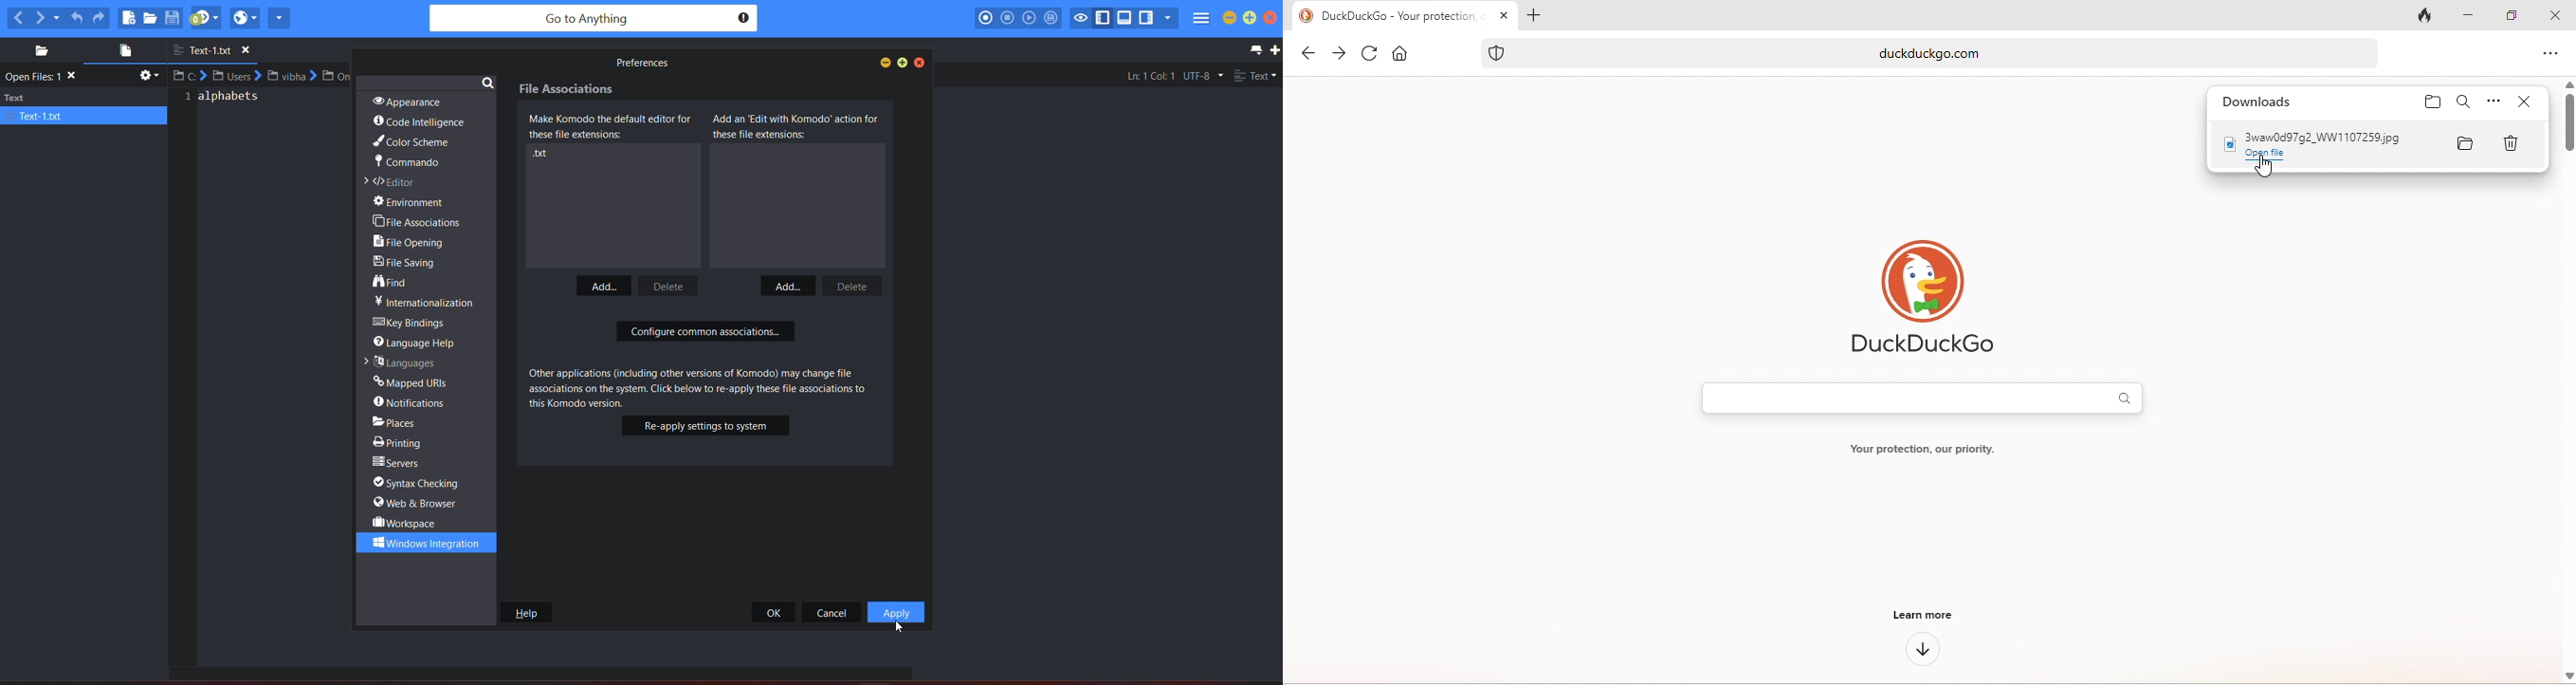  Describe the element at coordinates (17, 17) in the screenshot. I see `previous` at that location.